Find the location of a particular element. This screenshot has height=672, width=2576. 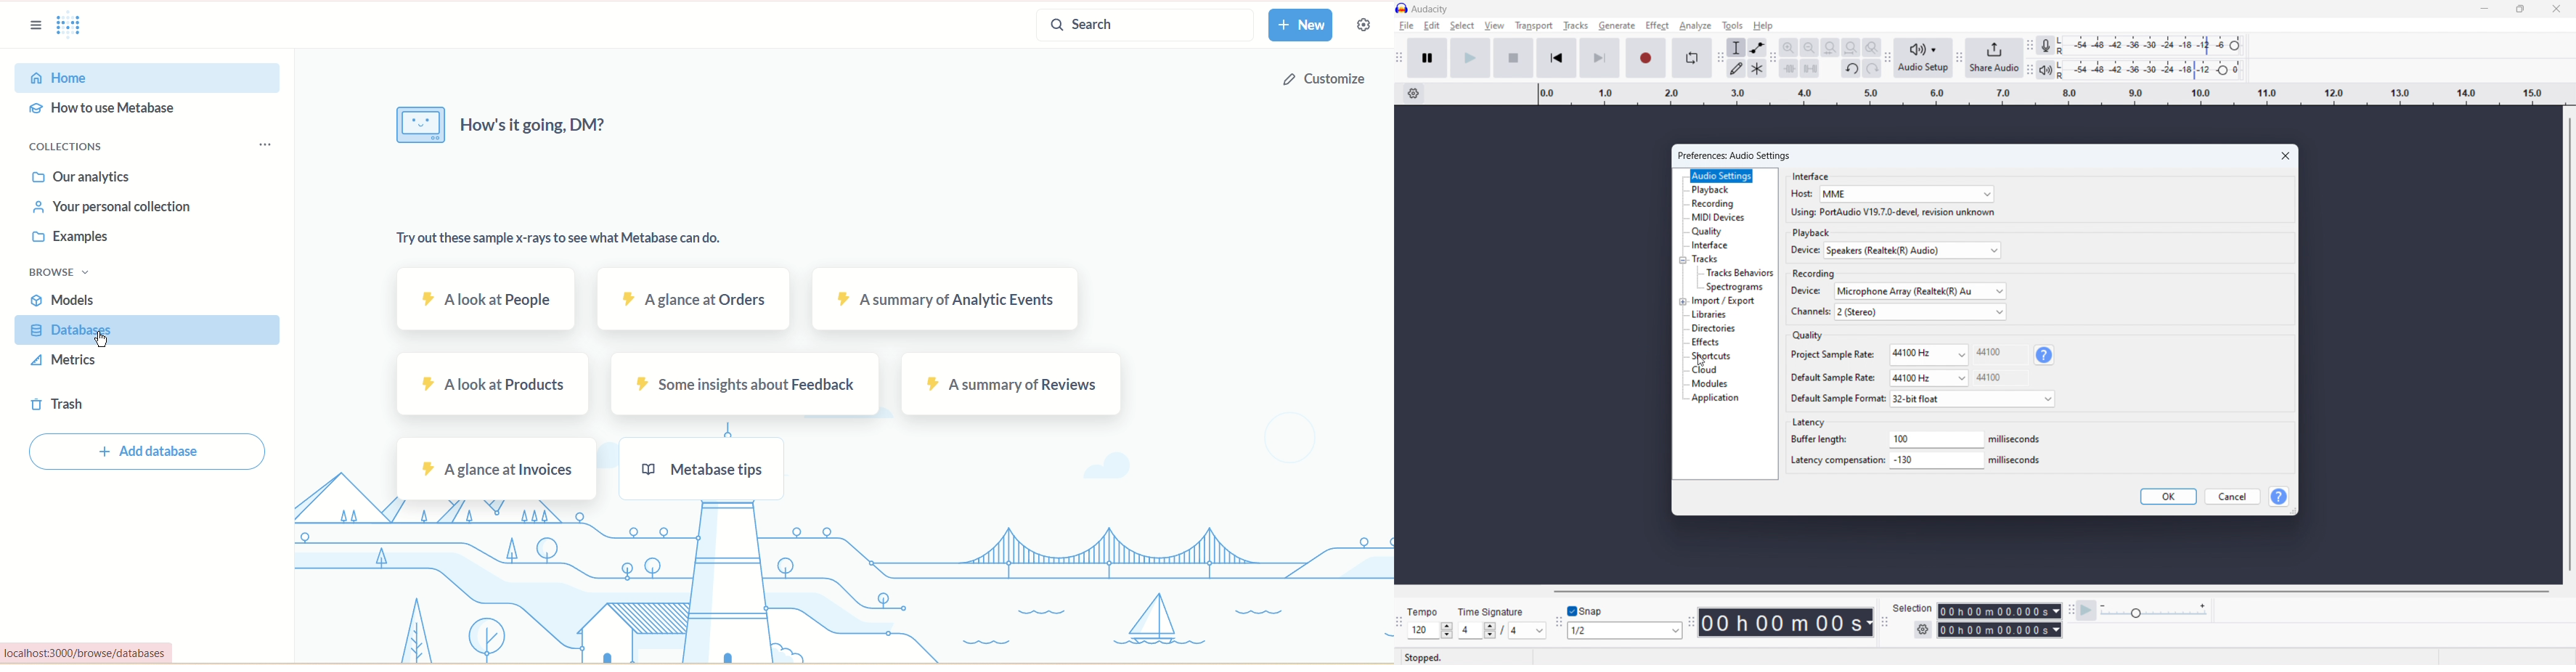

Using: PortAudio V19.7.0-devel, revision unknown is located at coordinates (1893, 212).